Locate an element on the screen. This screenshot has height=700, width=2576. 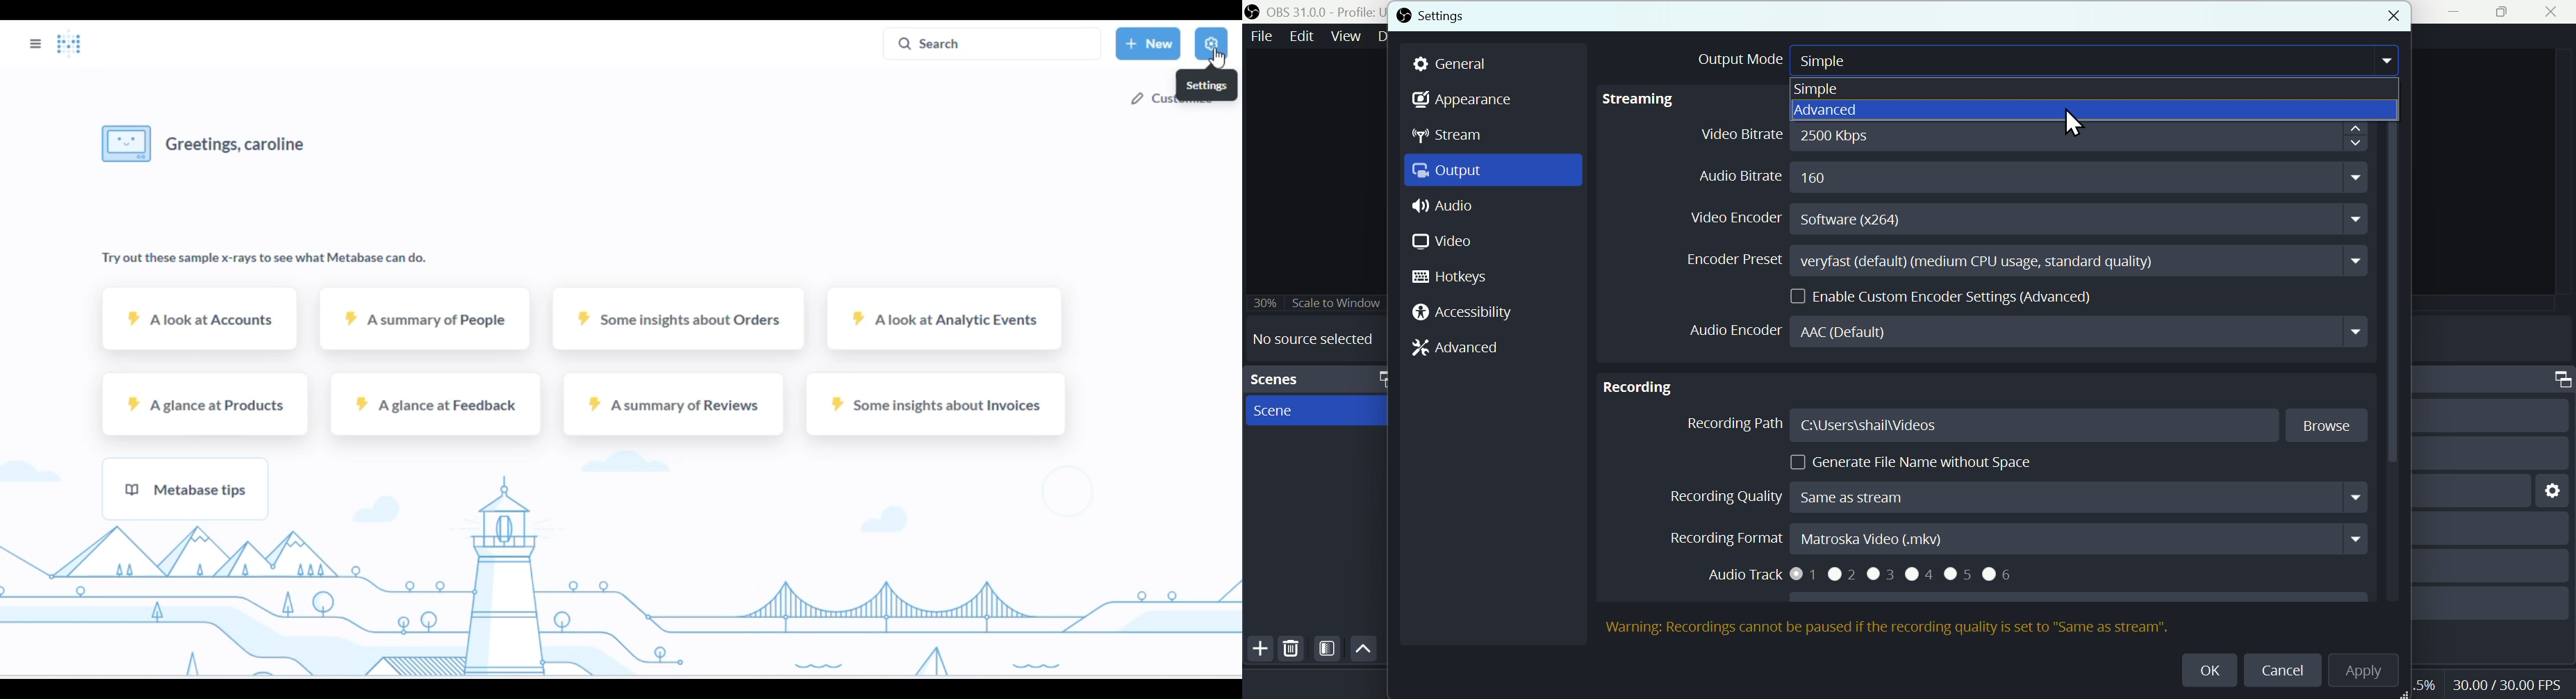
Warnings is located at coordinates (1888, 627).